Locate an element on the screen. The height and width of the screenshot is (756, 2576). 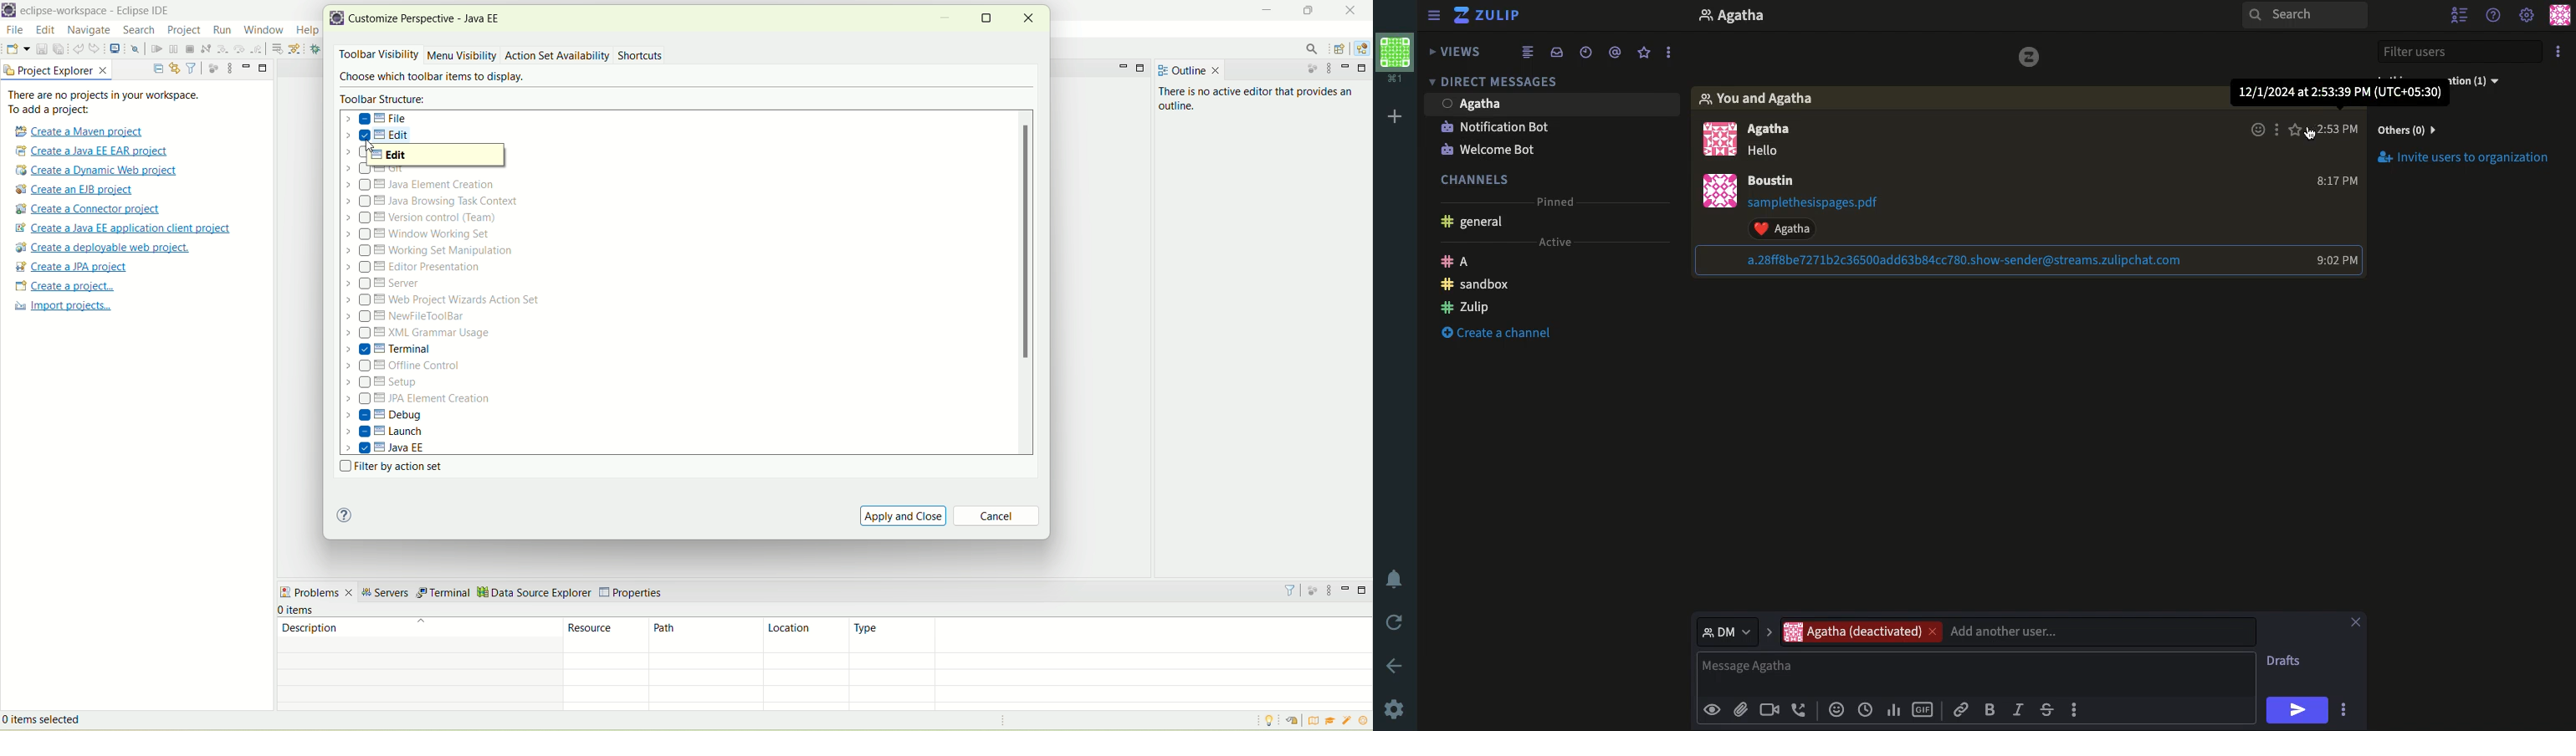
filter by action set is located at coordinates (388, 468).